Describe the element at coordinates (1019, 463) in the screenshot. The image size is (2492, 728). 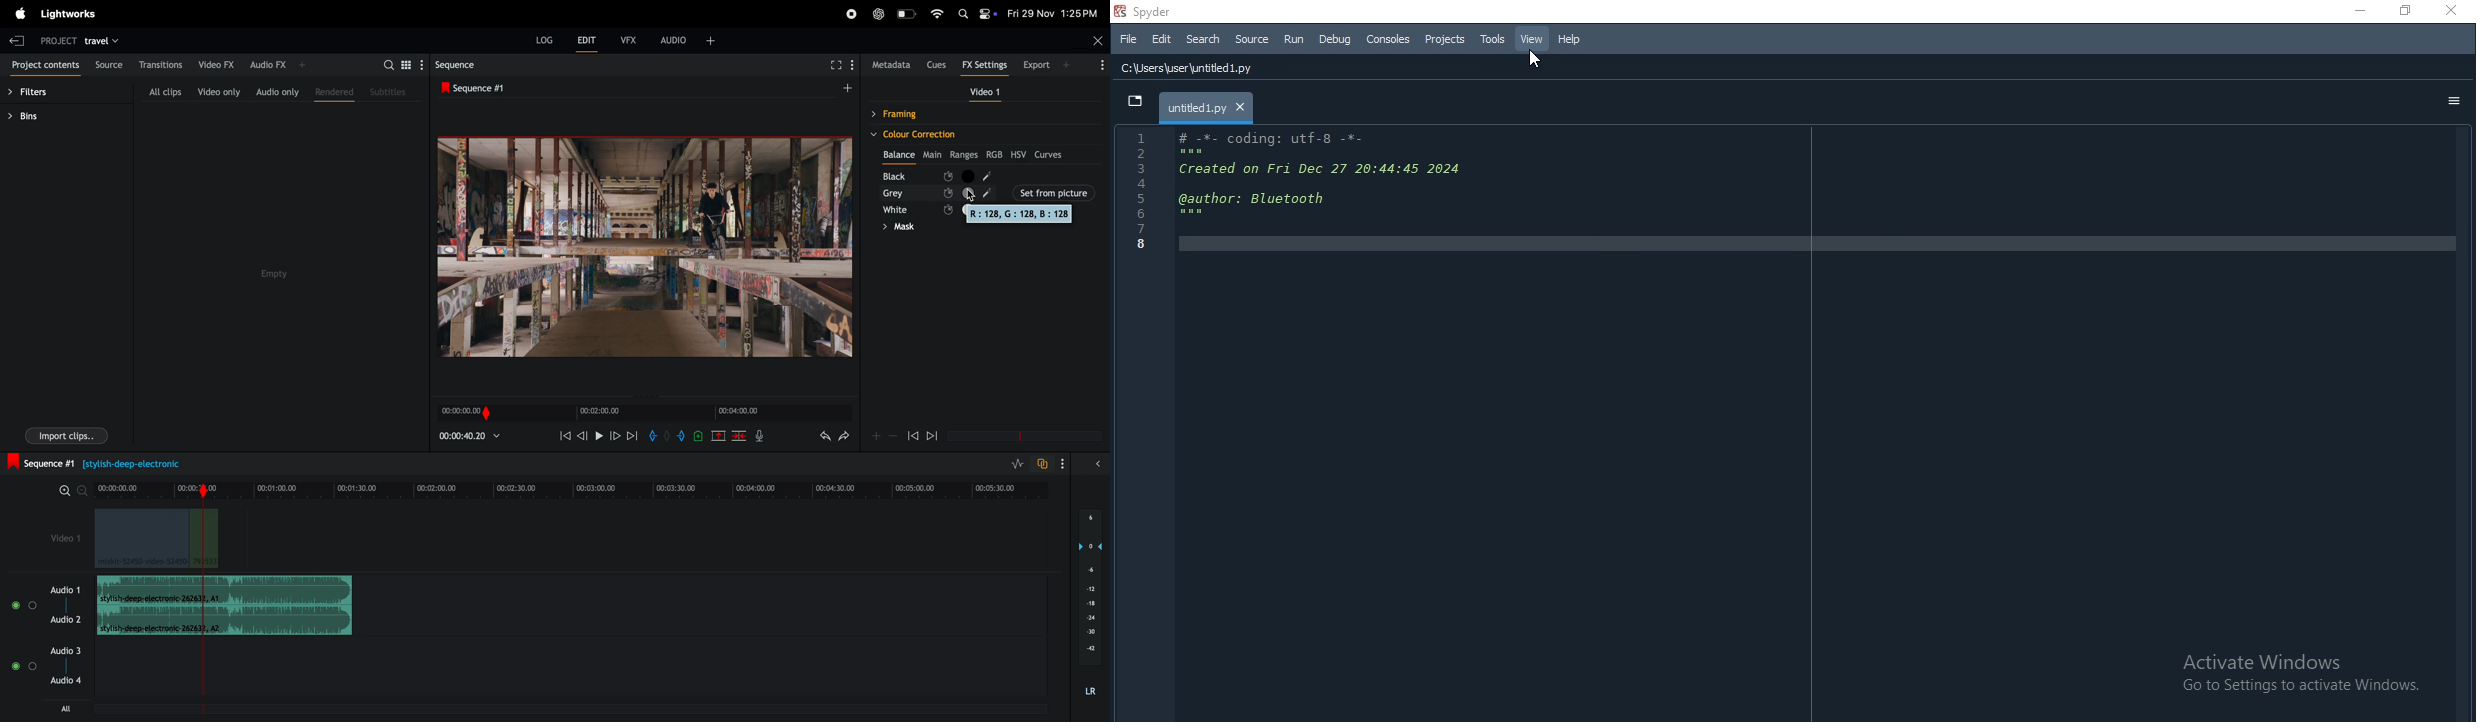
I see `toggle audio level editing` at that location.